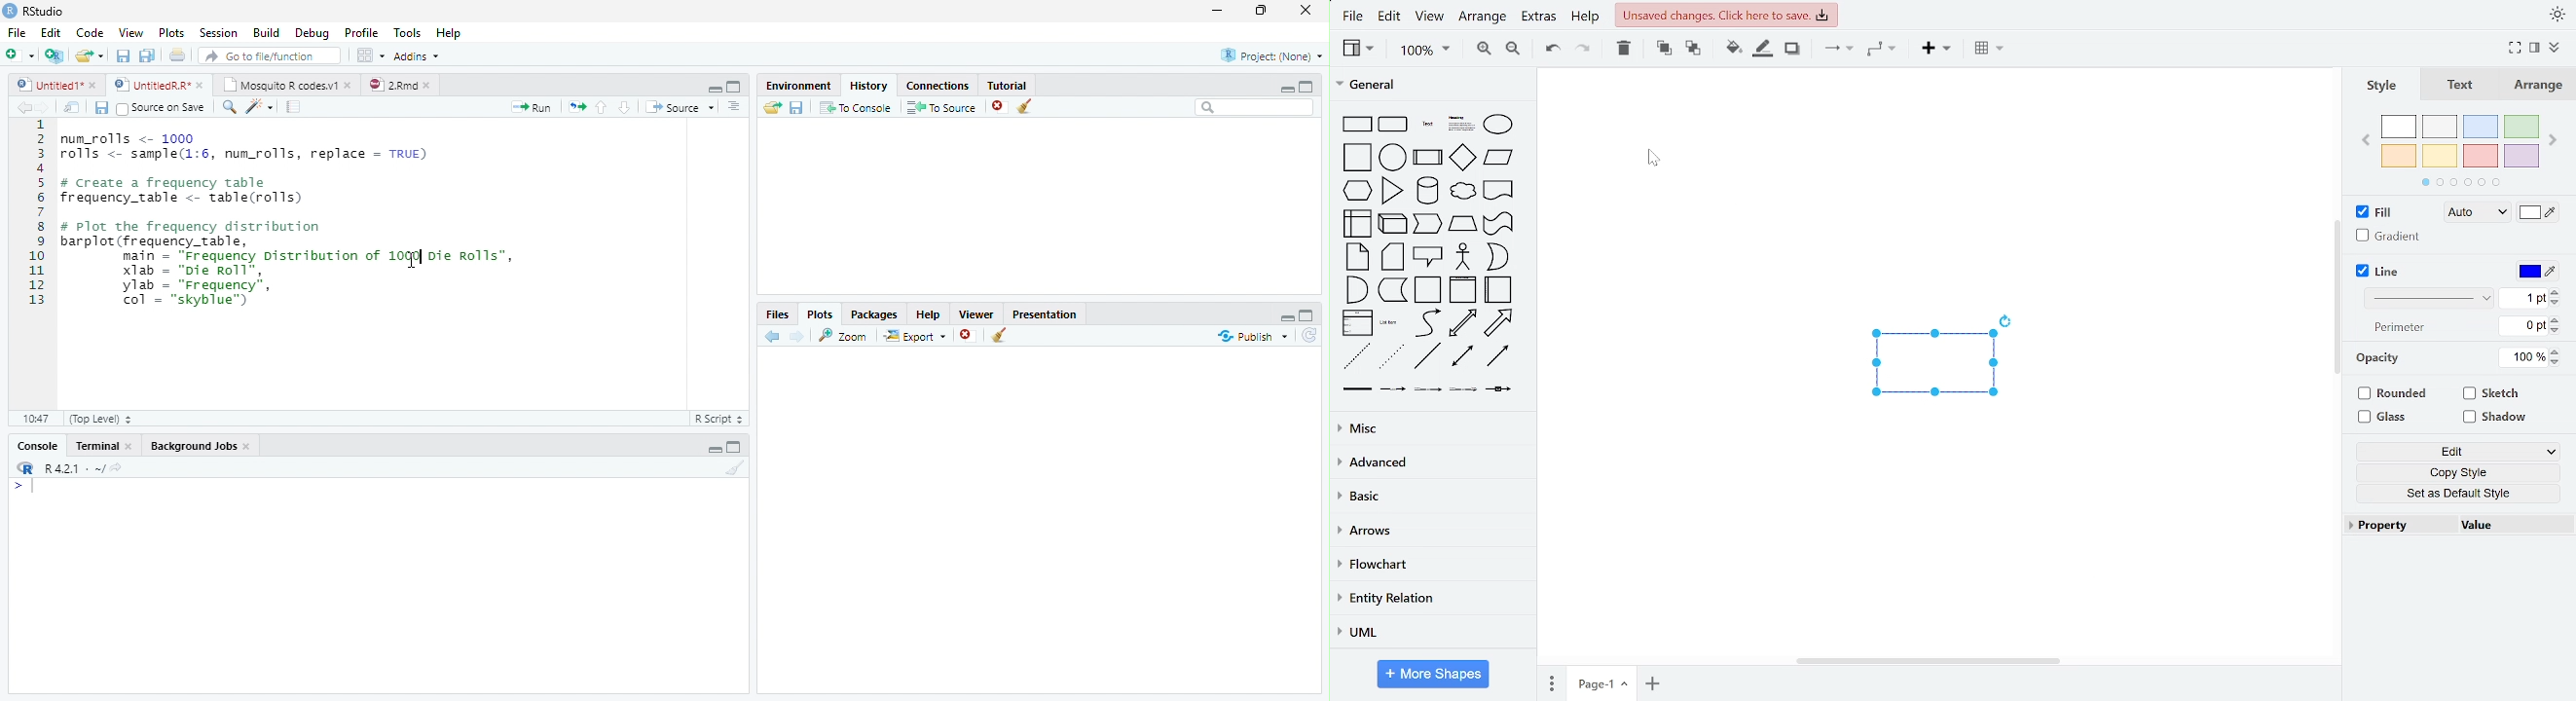 The width and height of the screenshot is (2576, 728). I want to click on Remove Selected, so click(969, 337).